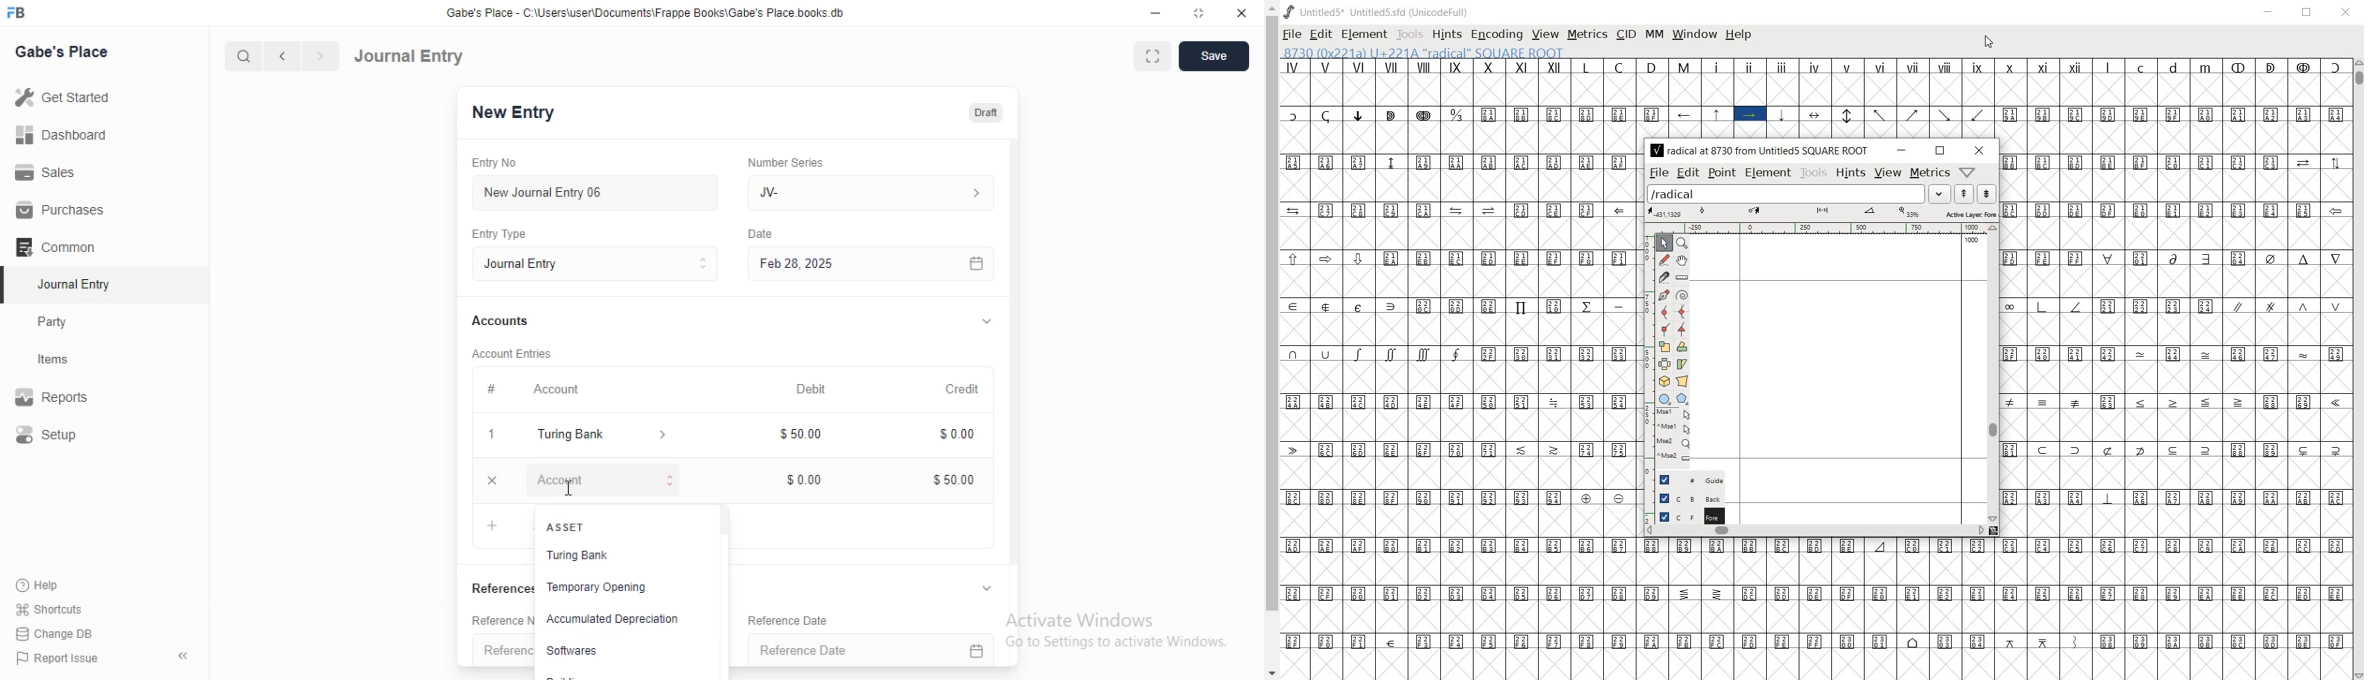 The image size is (2380, 700). Describe the element at coordinates (519, 113) in the screenshot. I see `New Entry` at that location.